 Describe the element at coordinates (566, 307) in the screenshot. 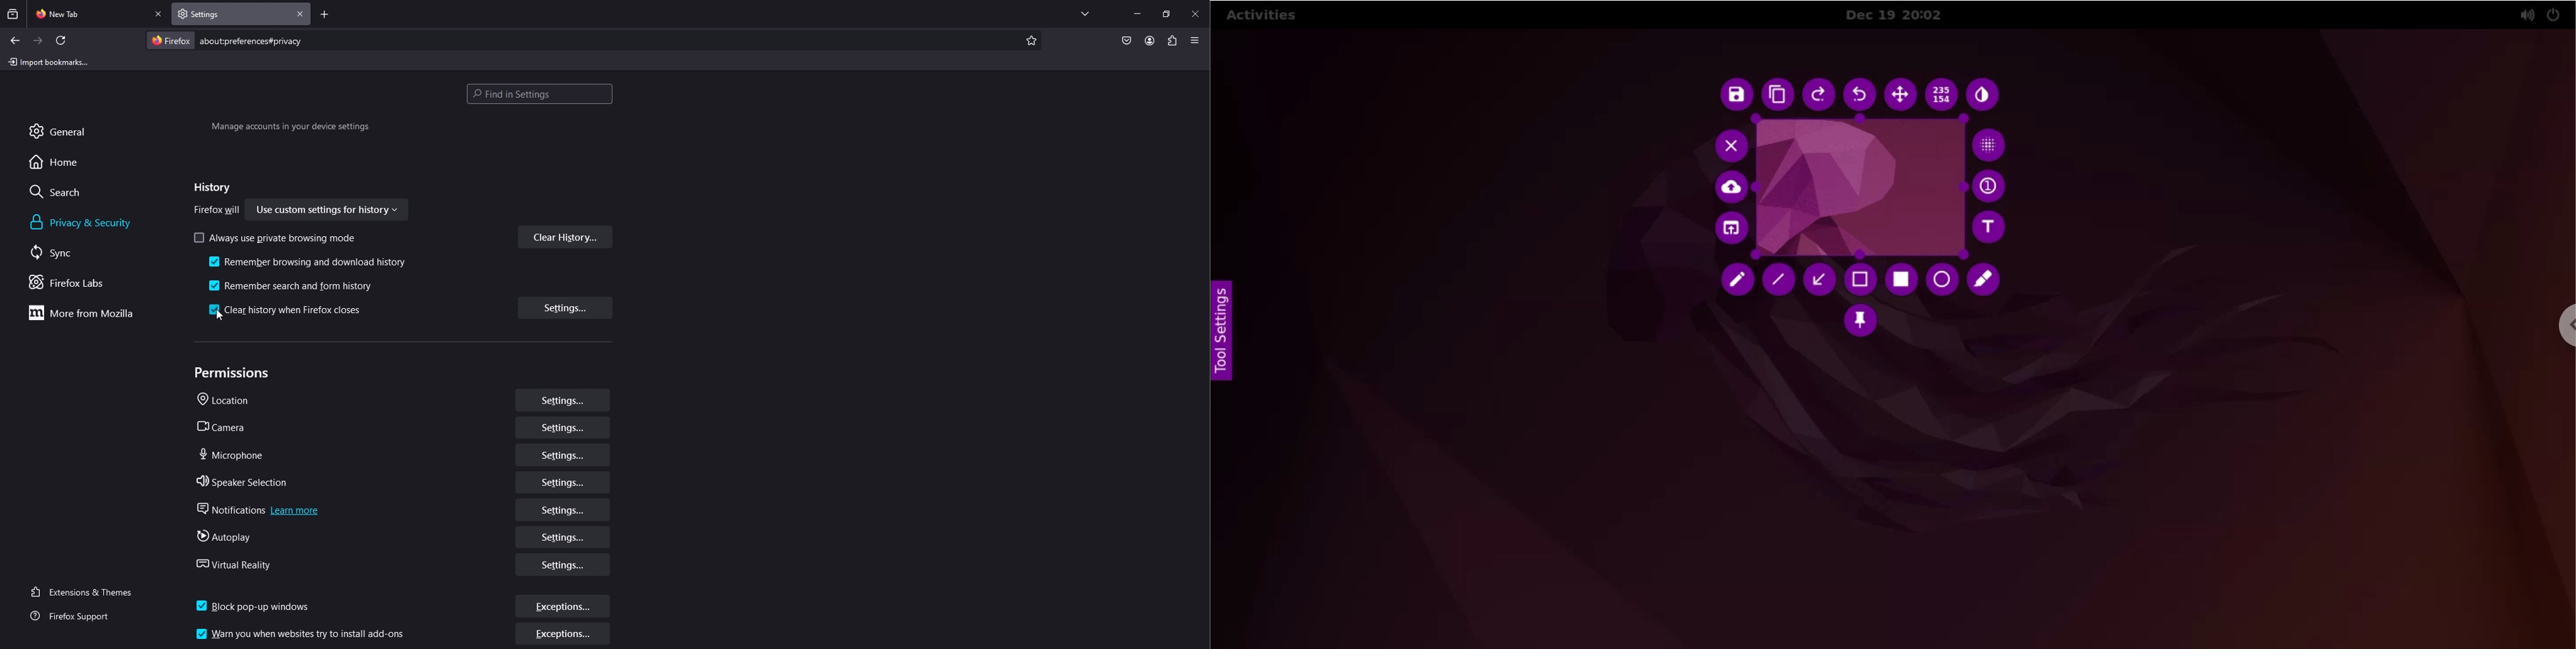

I see `settings` at that location.